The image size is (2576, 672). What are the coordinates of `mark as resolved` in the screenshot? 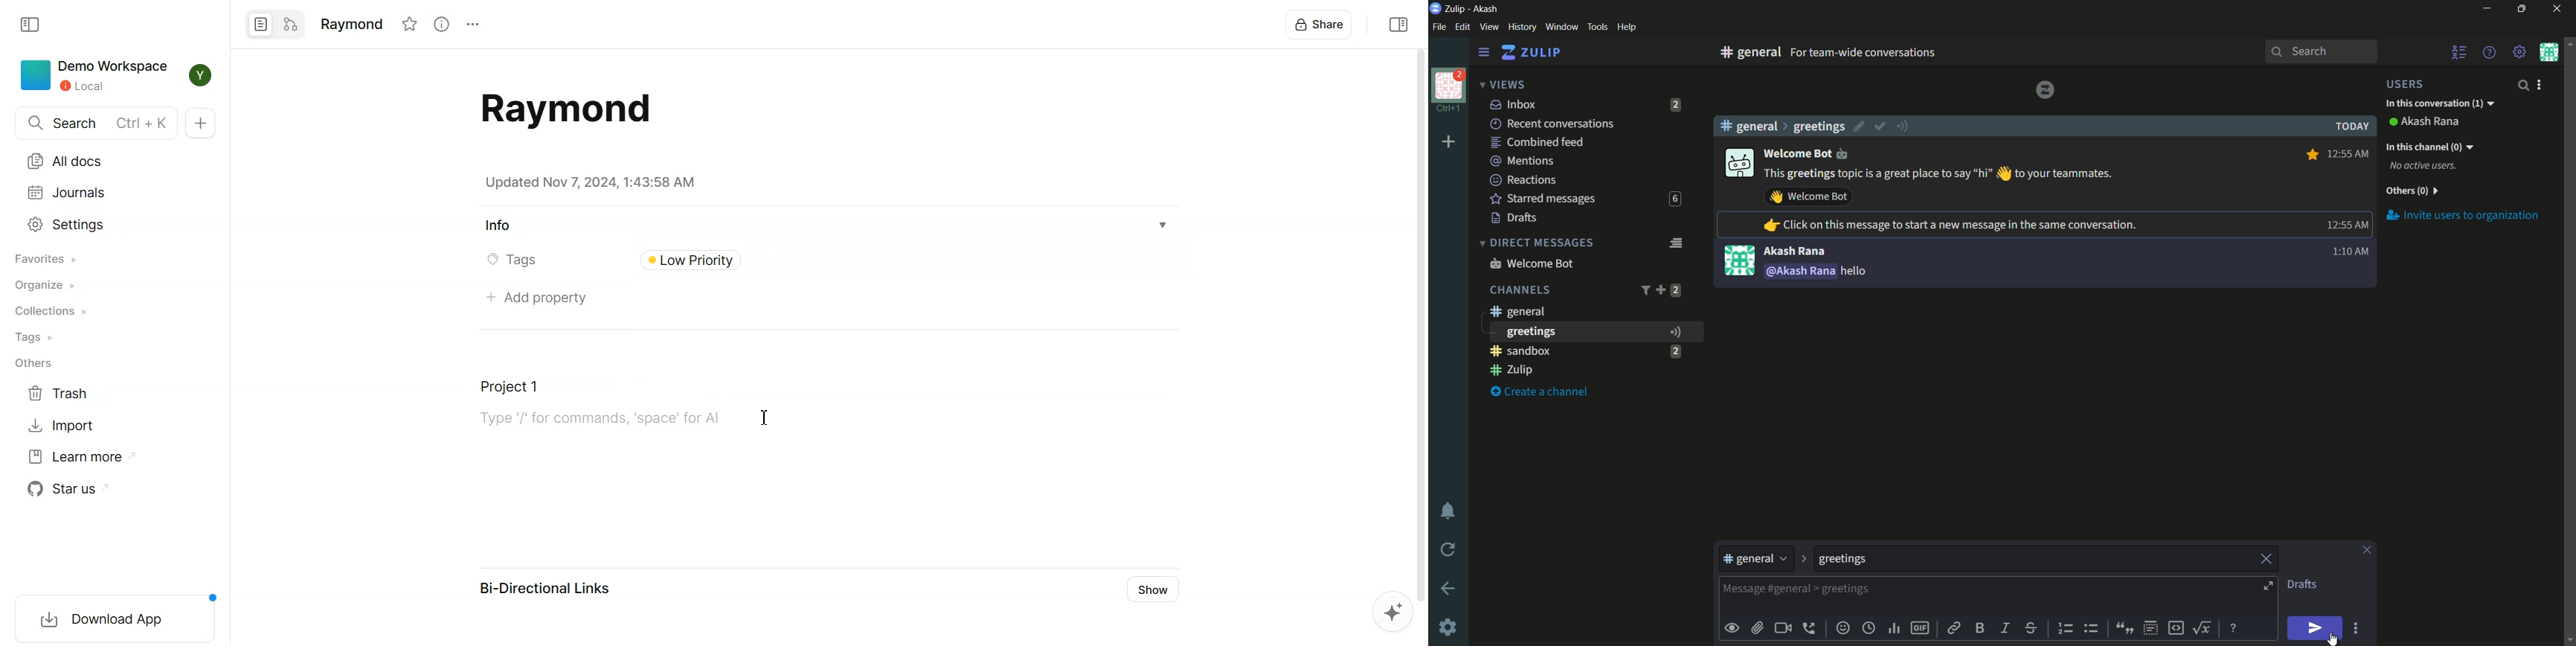 It's located at (1881, 127).